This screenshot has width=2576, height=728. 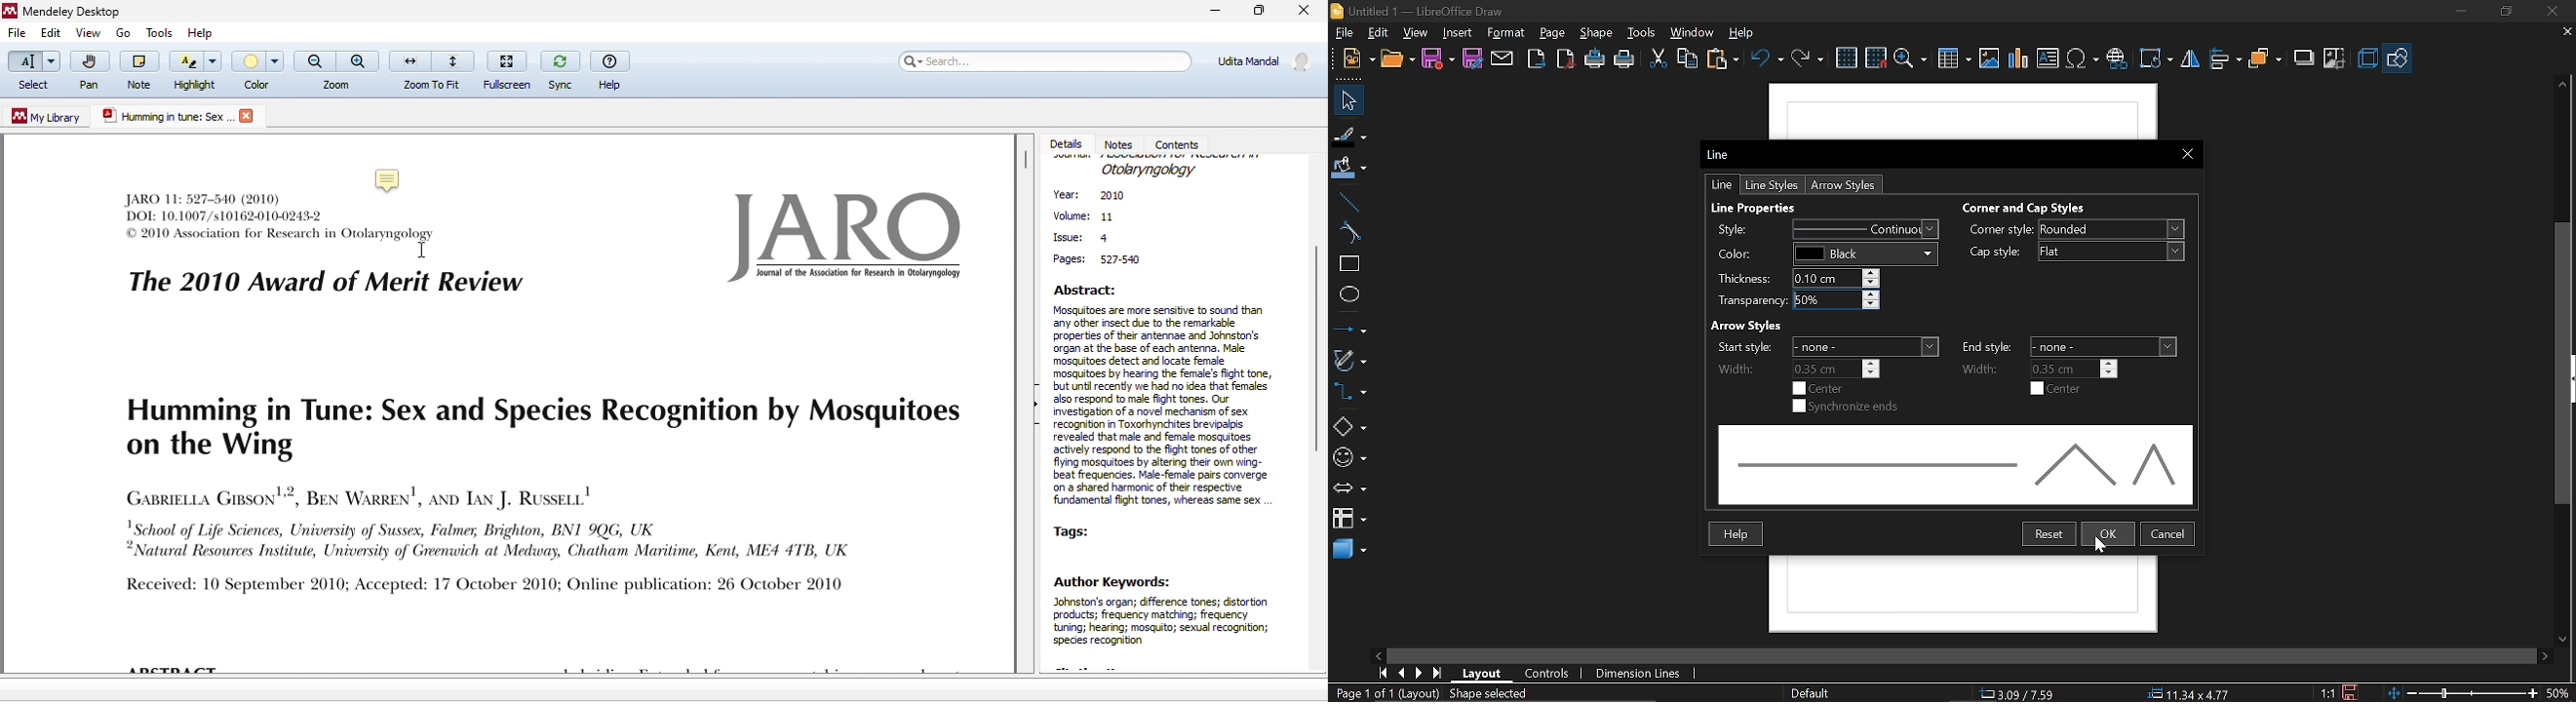 What do you see at coordinates (1625, 59) in the screenshot?
I see `Print` at bounding box center [1625, 59].